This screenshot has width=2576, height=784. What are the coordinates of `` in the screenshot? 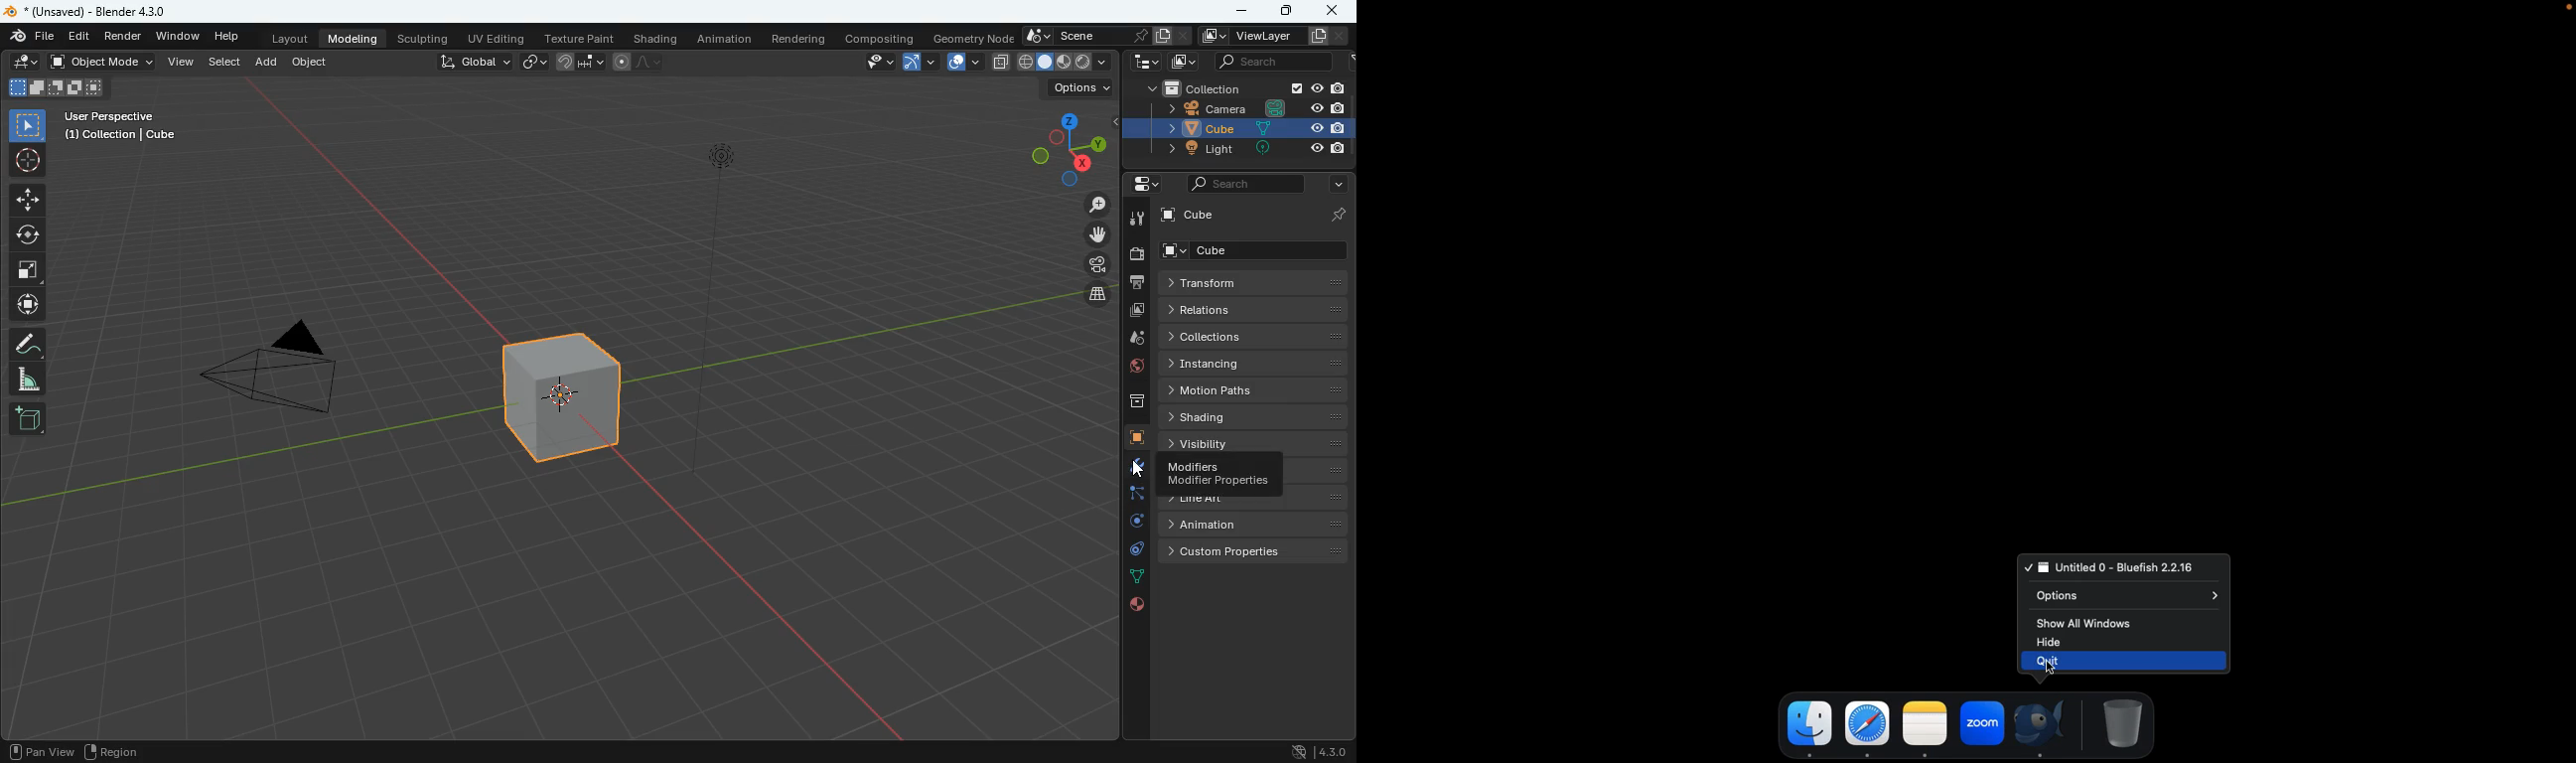 It's located at (1336, 128).